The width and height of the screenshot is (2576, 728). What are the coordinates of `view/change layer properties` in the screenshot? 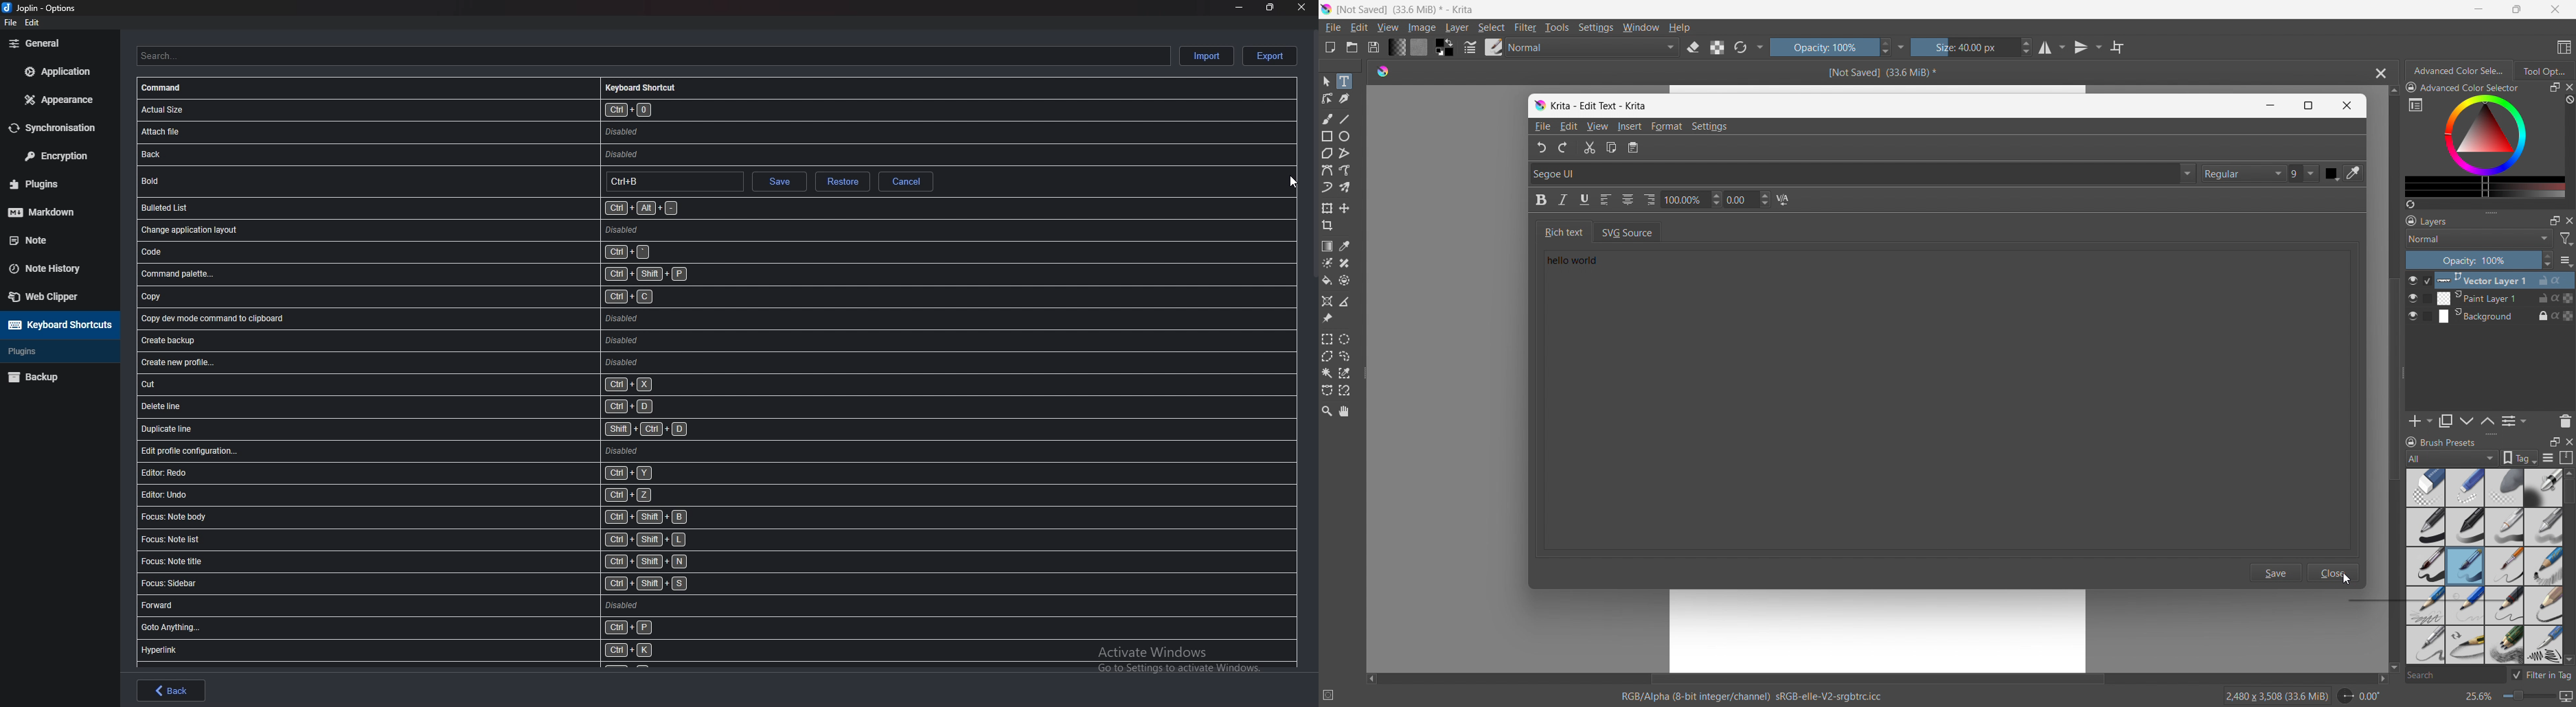 It's located at (2513, 420).